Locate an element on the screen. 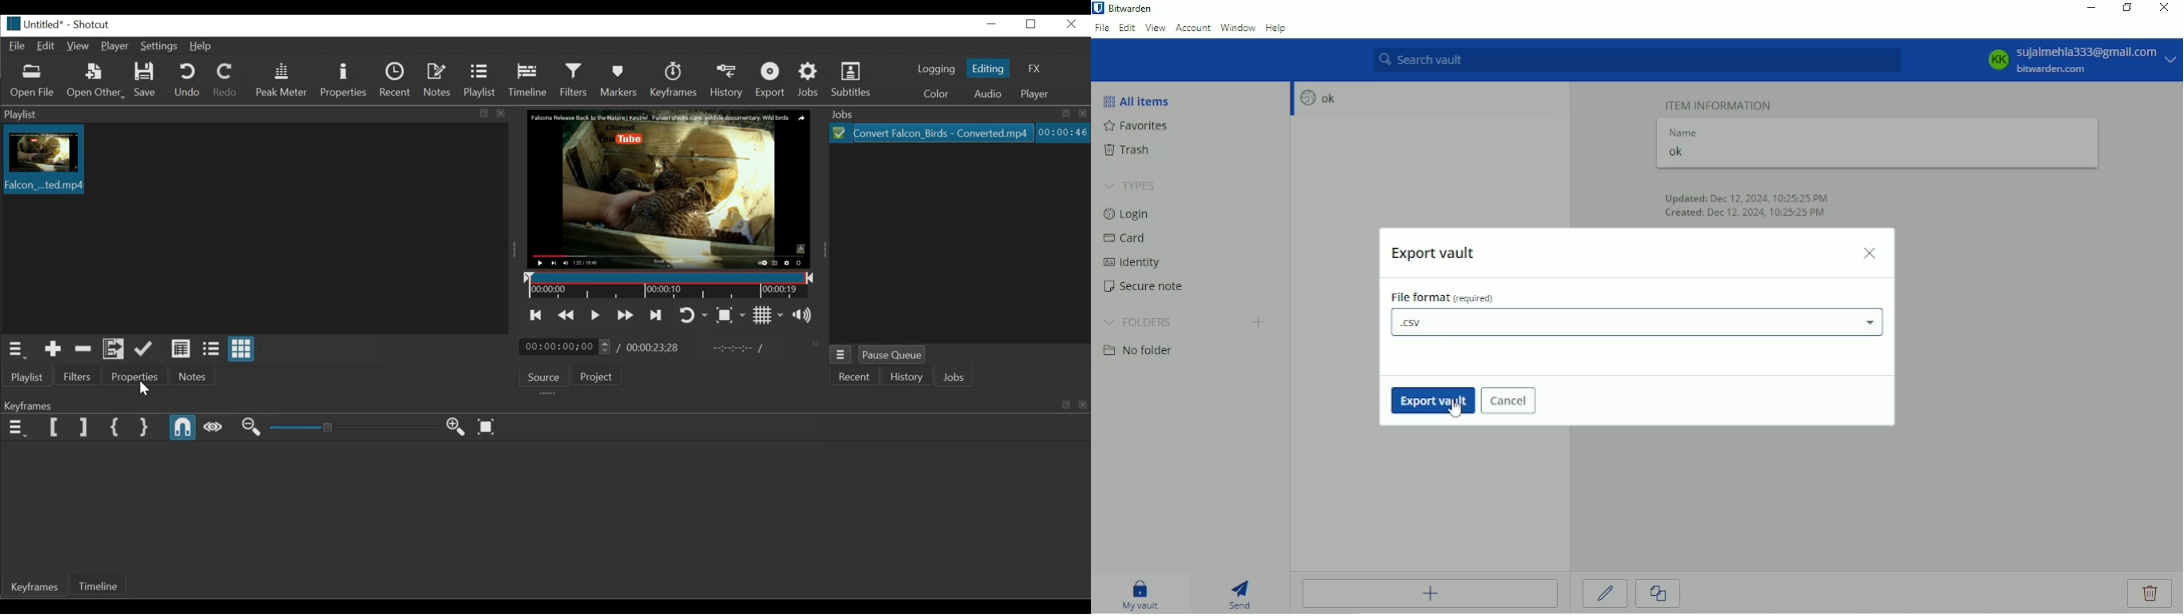 This screenshot has width=2184, height=616. FX is located at coordinates (1036, 67).